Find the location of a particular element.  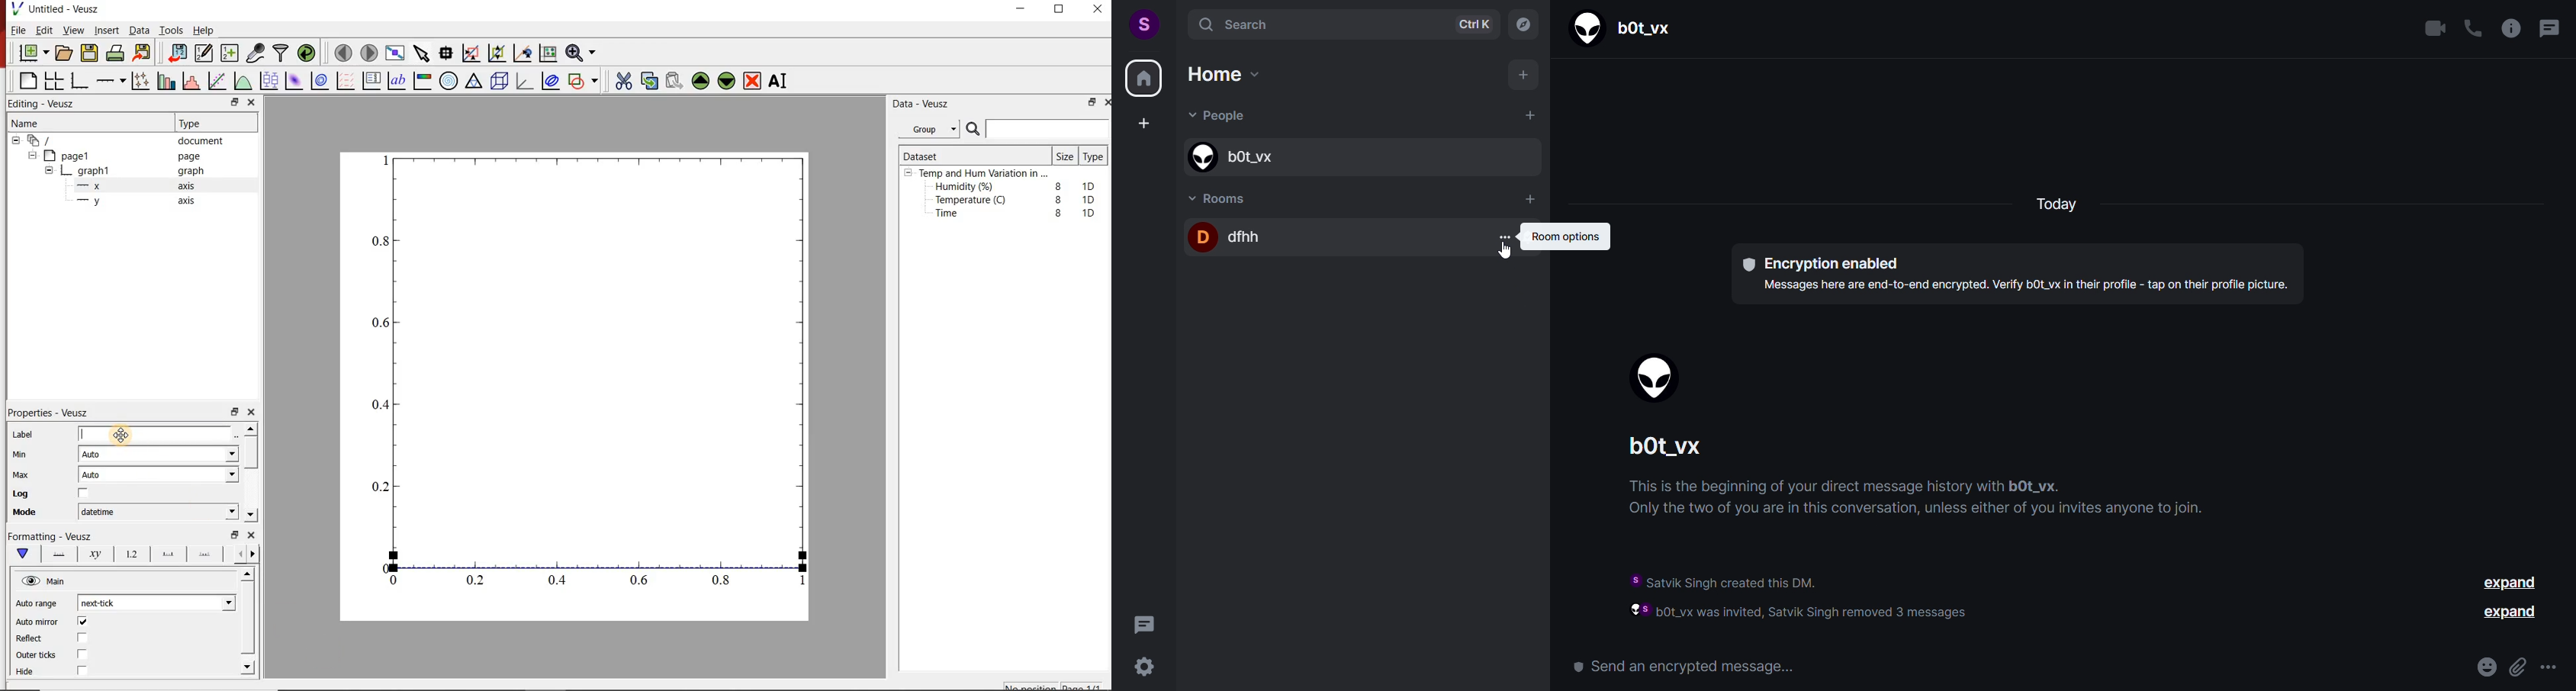

today is located at coordinates (2055, 205).